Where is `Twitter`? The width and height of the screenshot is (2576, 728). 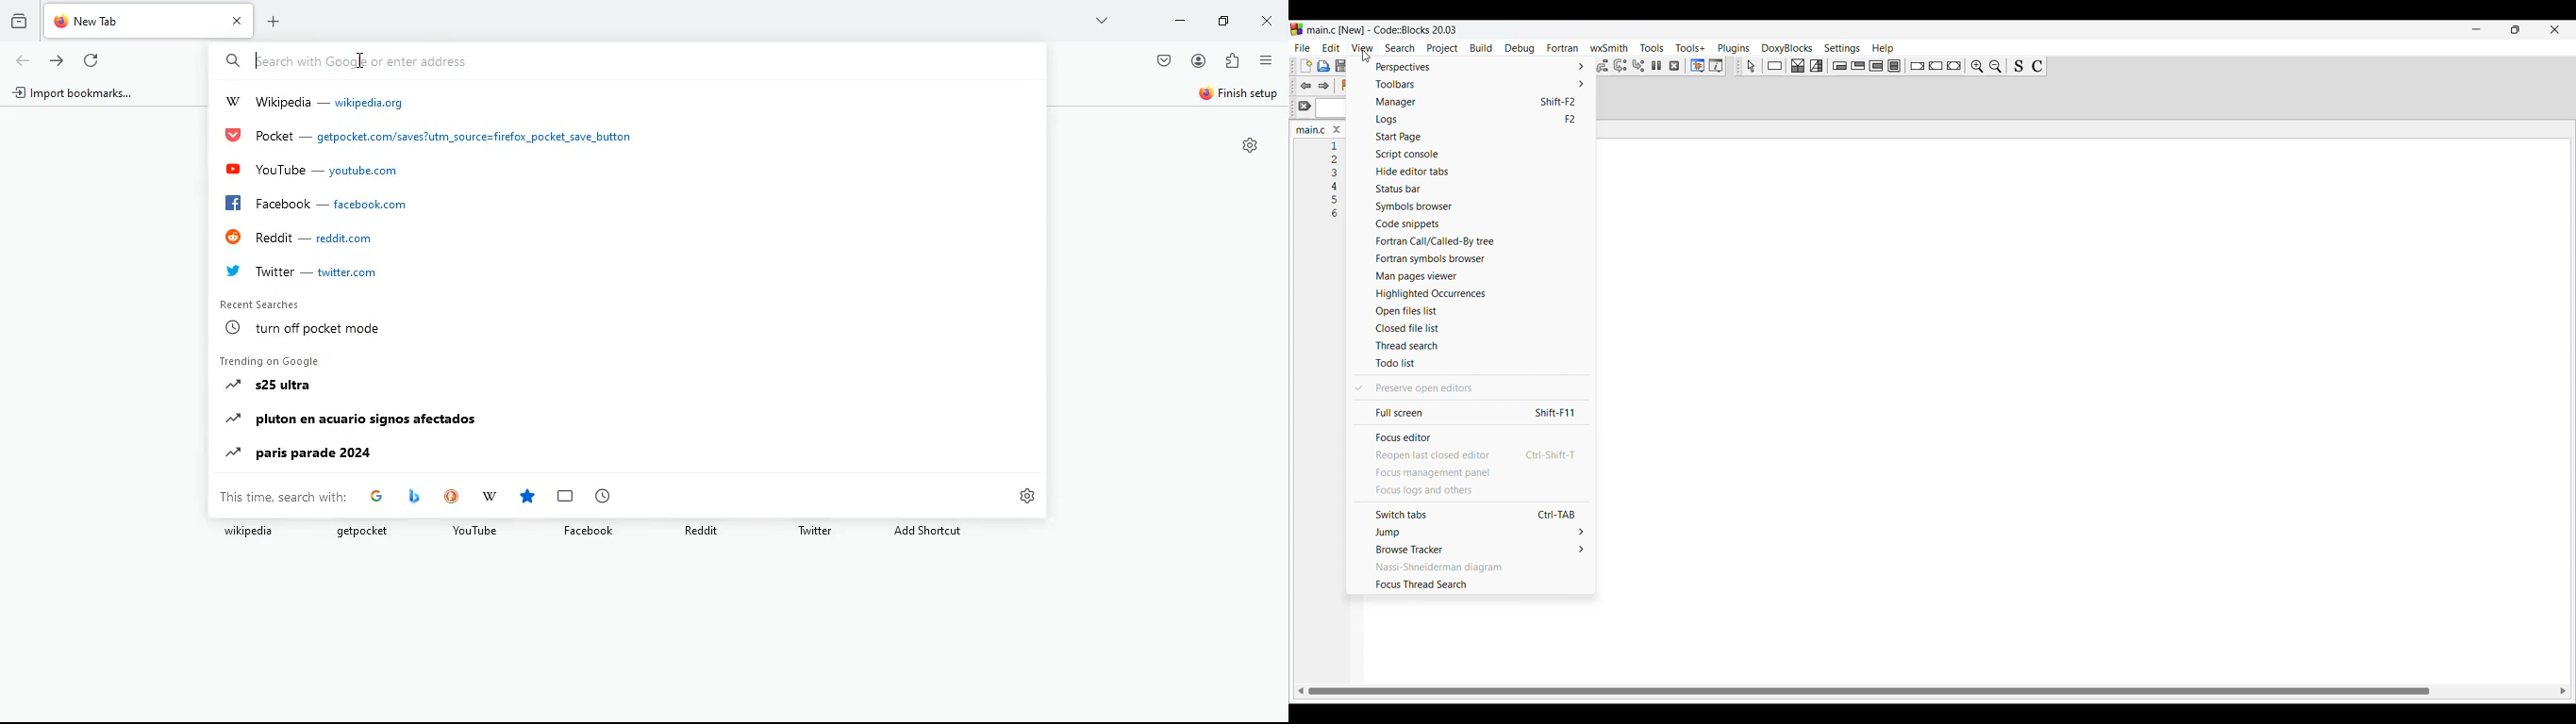 Twitter is located at coordinates (817, 530).